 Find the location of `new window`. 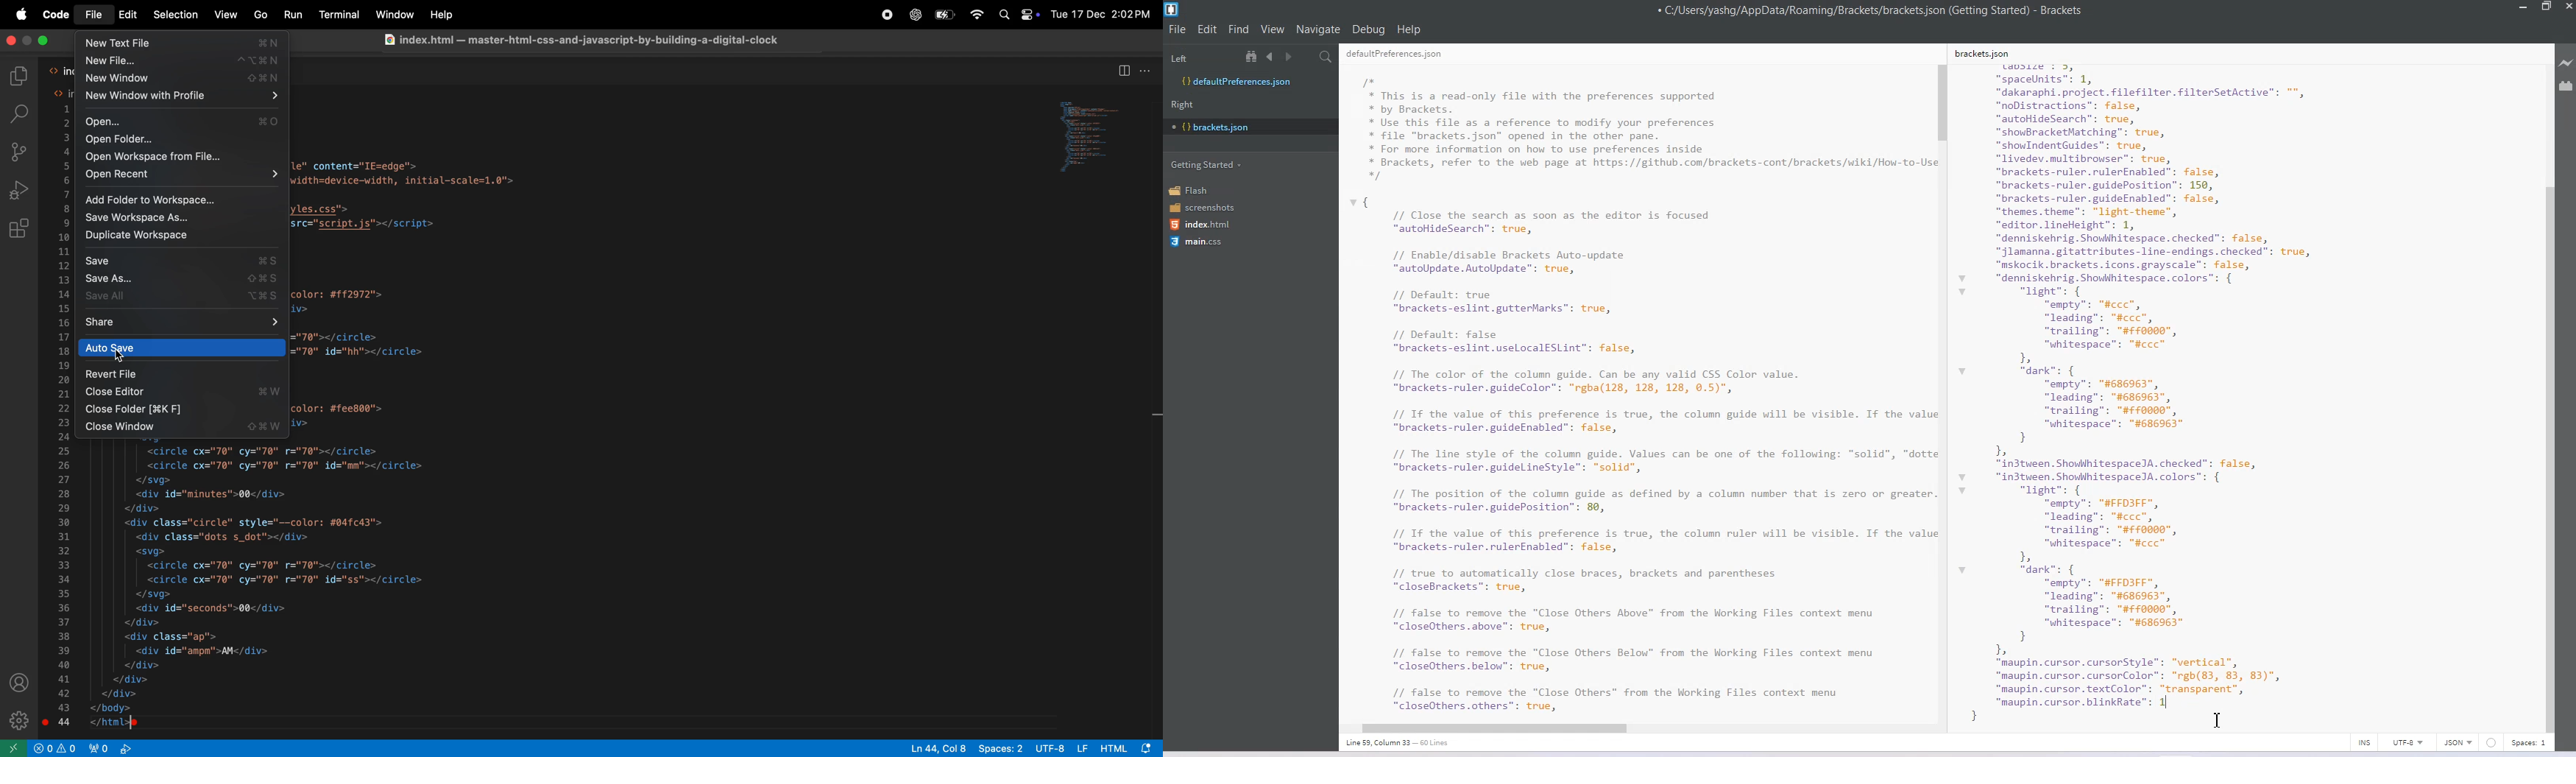

new window is located at coordinates (186, 80).